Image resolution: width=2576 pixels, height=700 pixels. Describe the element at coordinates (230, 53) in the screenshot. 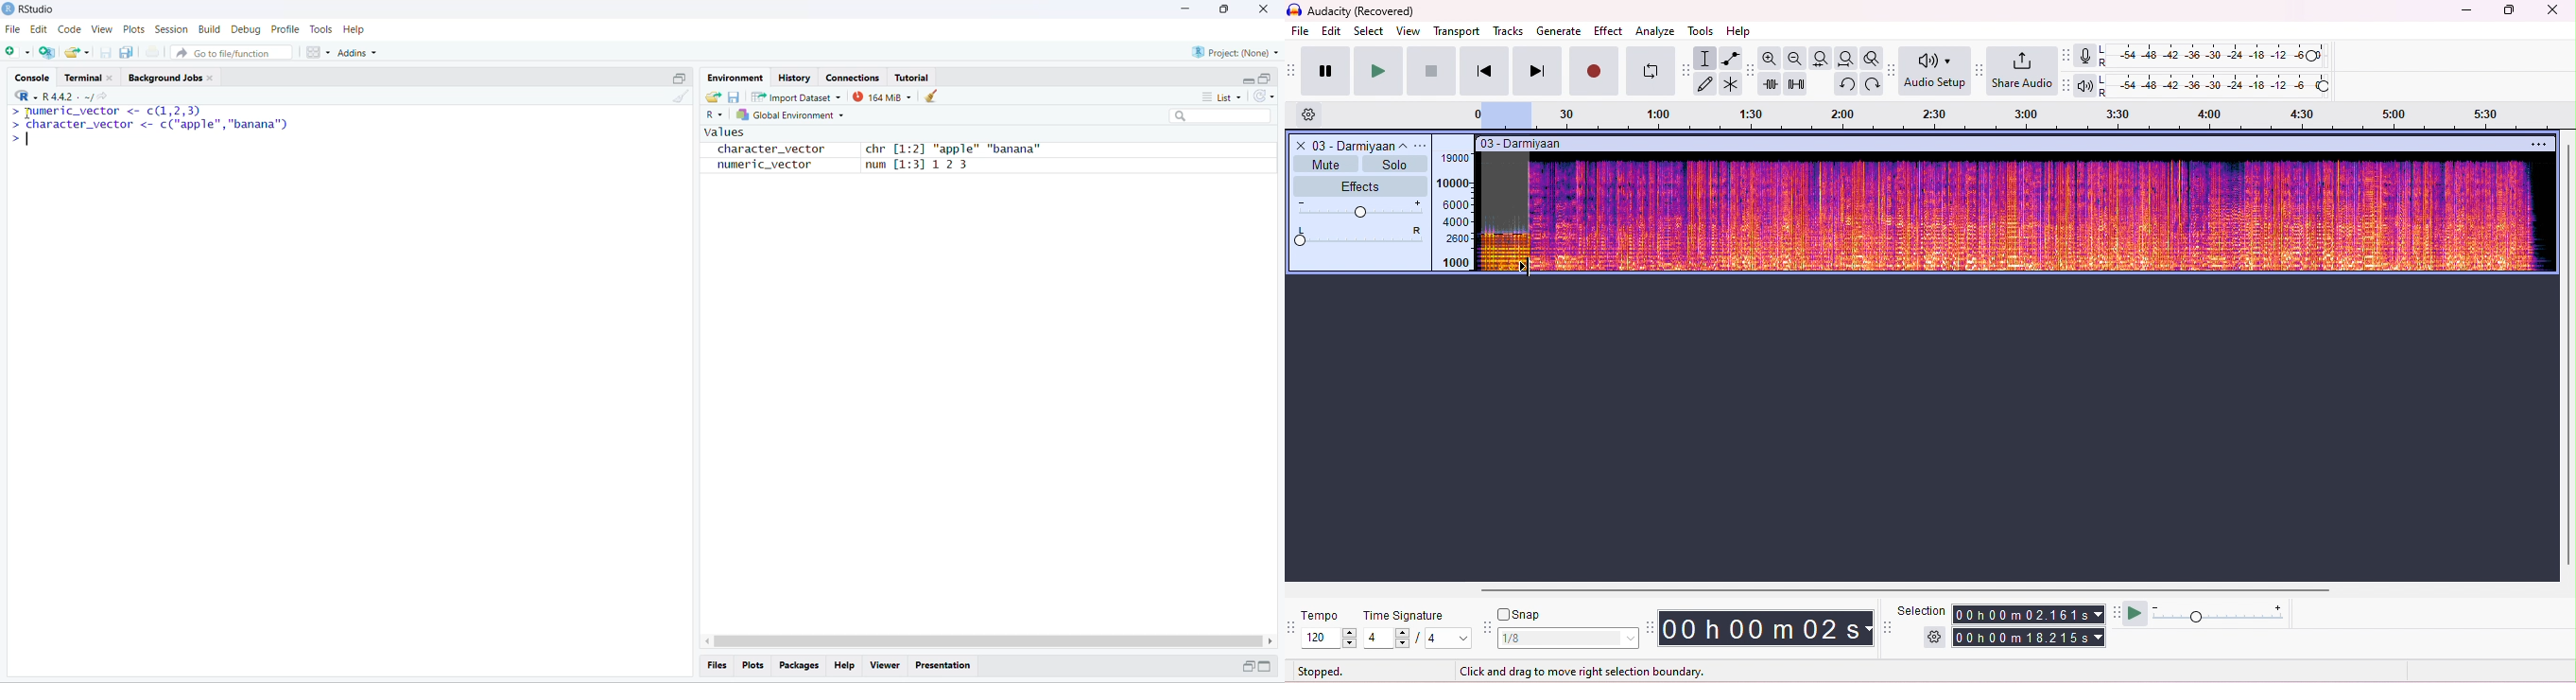

I see `Go to file/function` at that location.